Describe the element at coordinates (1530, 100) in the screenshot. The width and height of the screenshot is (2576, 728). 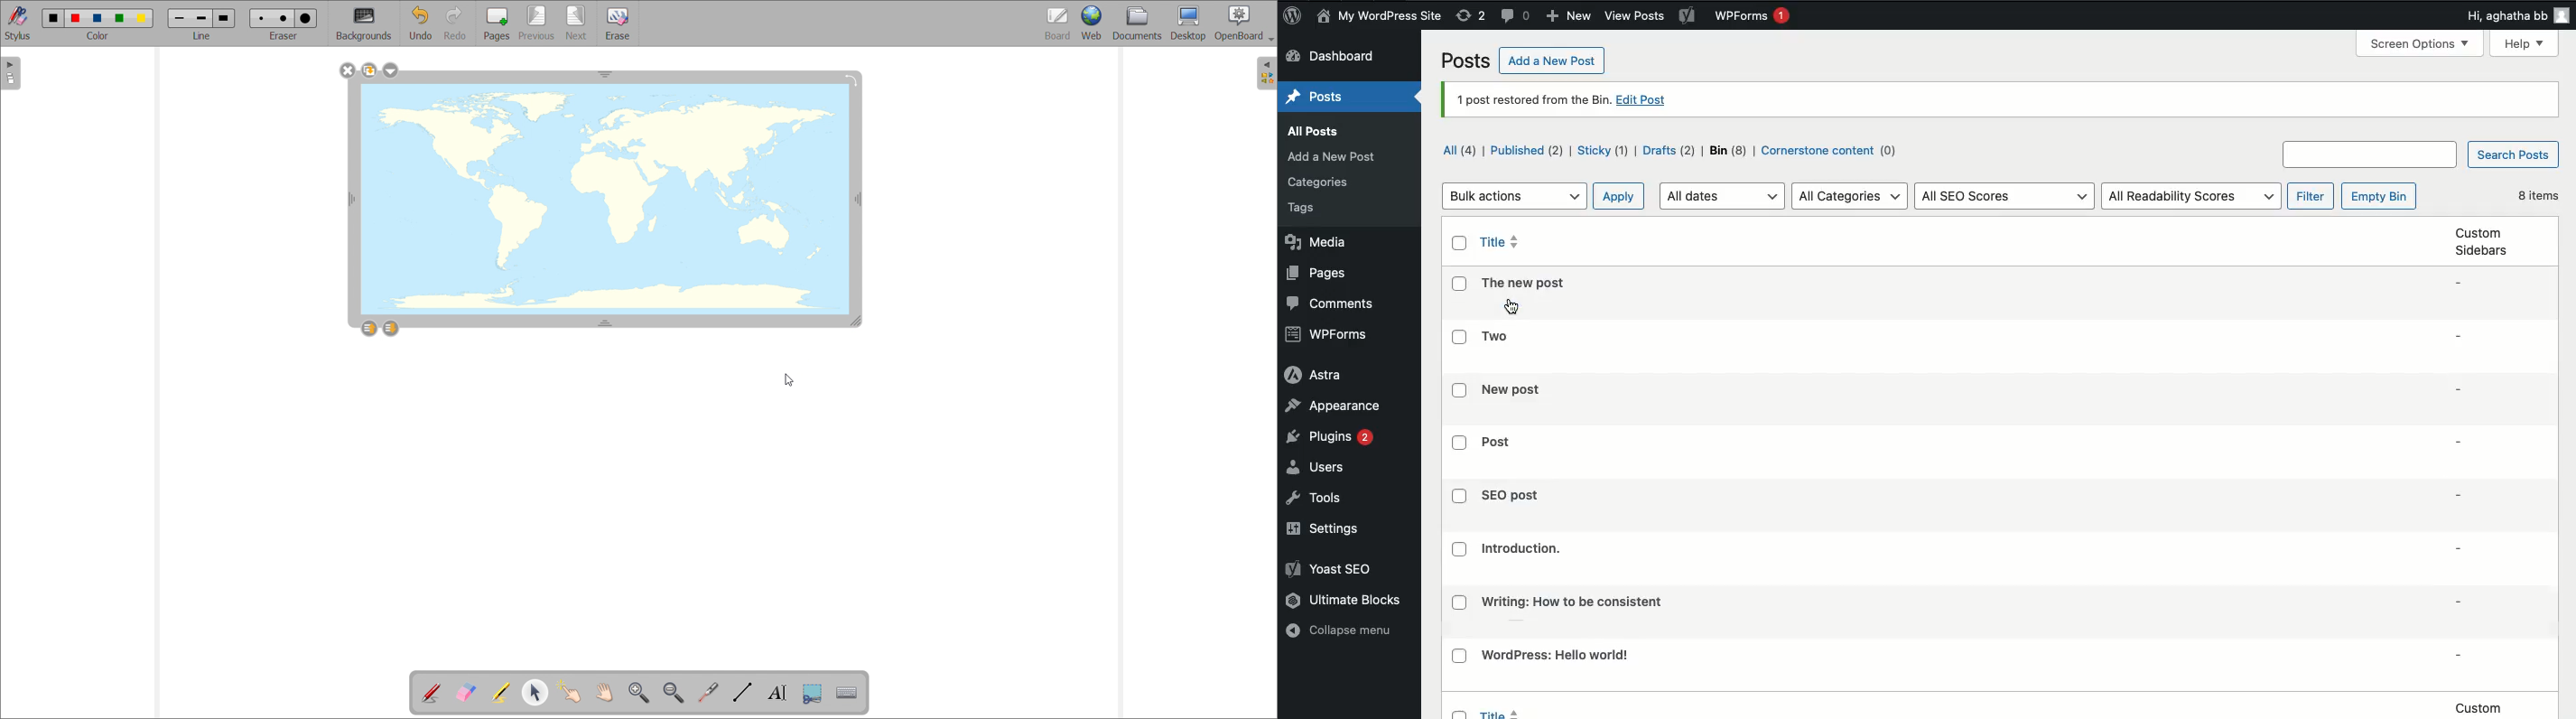
I see `1 post restored from the bin` at that location.